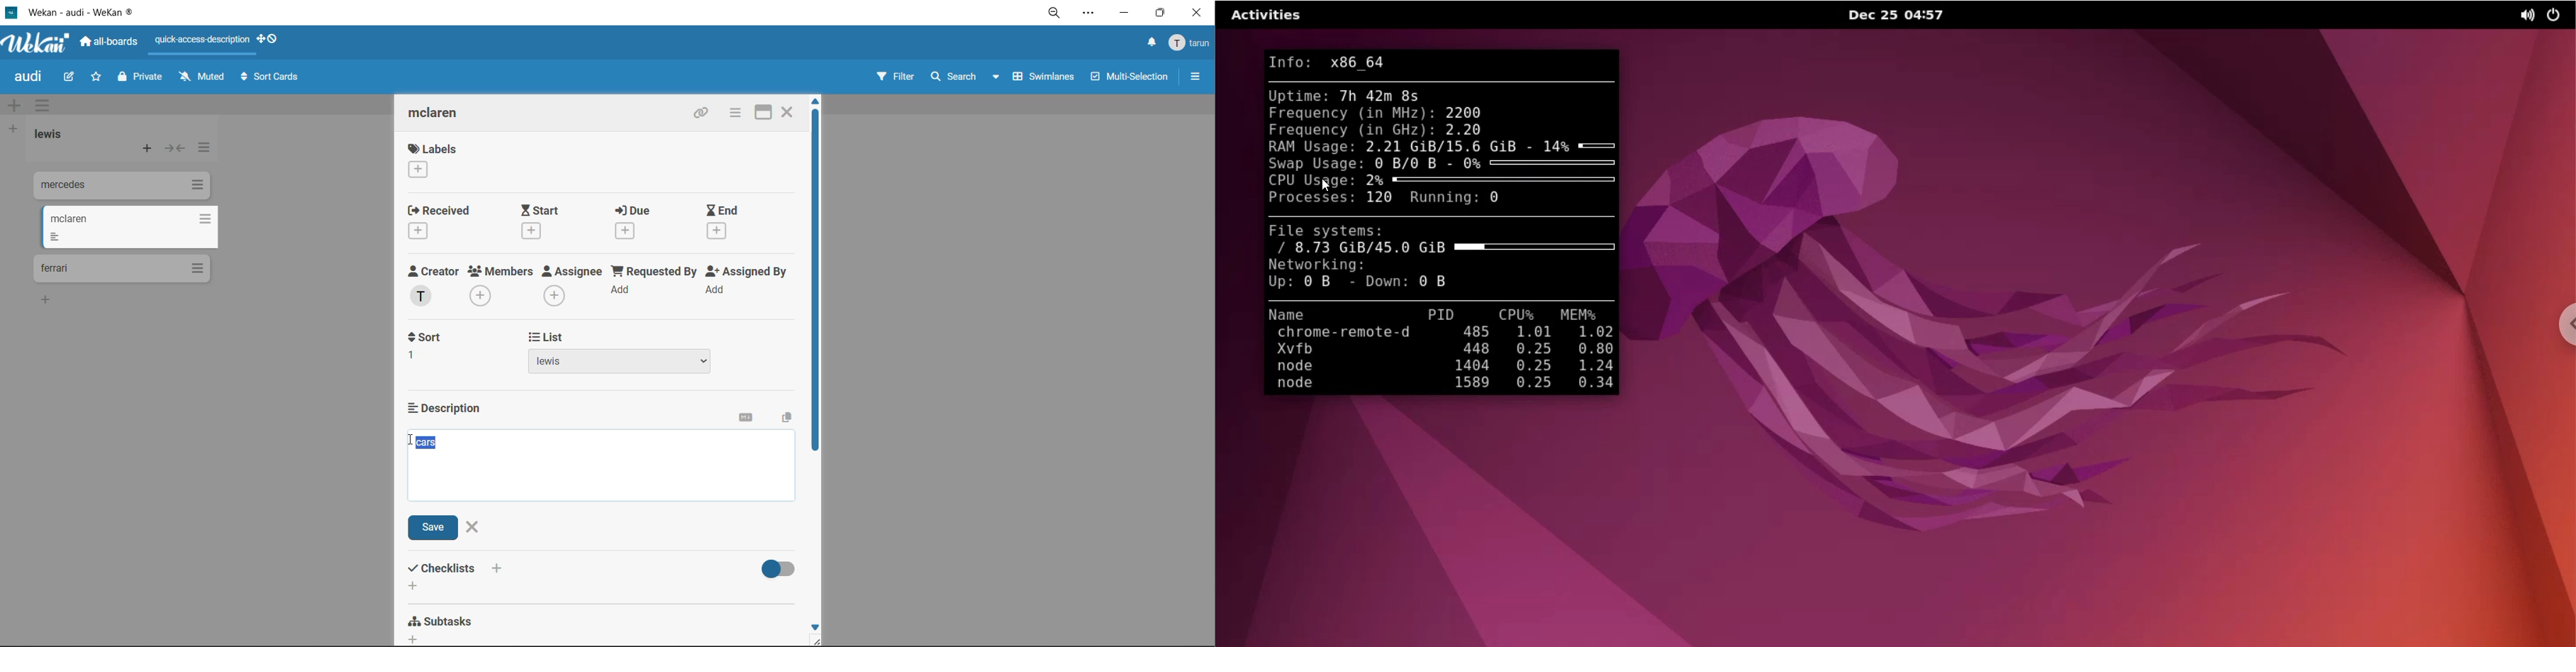 This screenshot has height=672, width=2576. I want to click on maximize, so click(766, 111).